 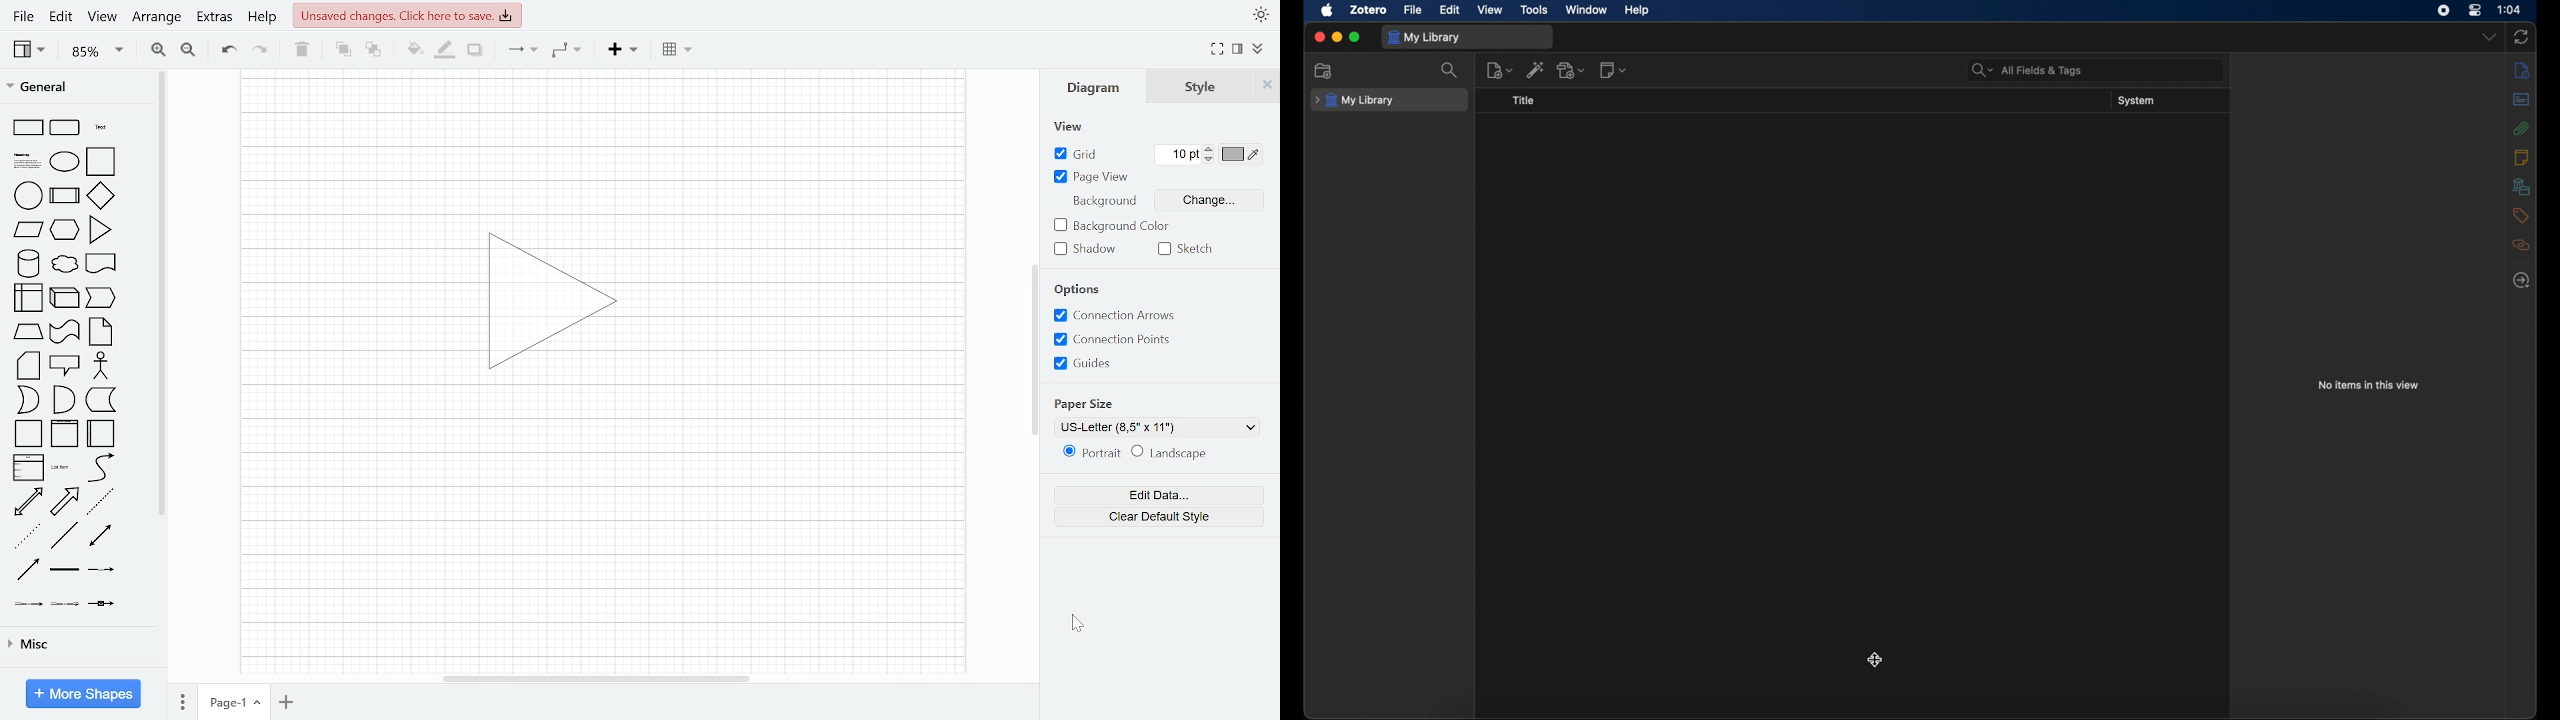 I want to click on Dashed line, so click(x=99, y=502).